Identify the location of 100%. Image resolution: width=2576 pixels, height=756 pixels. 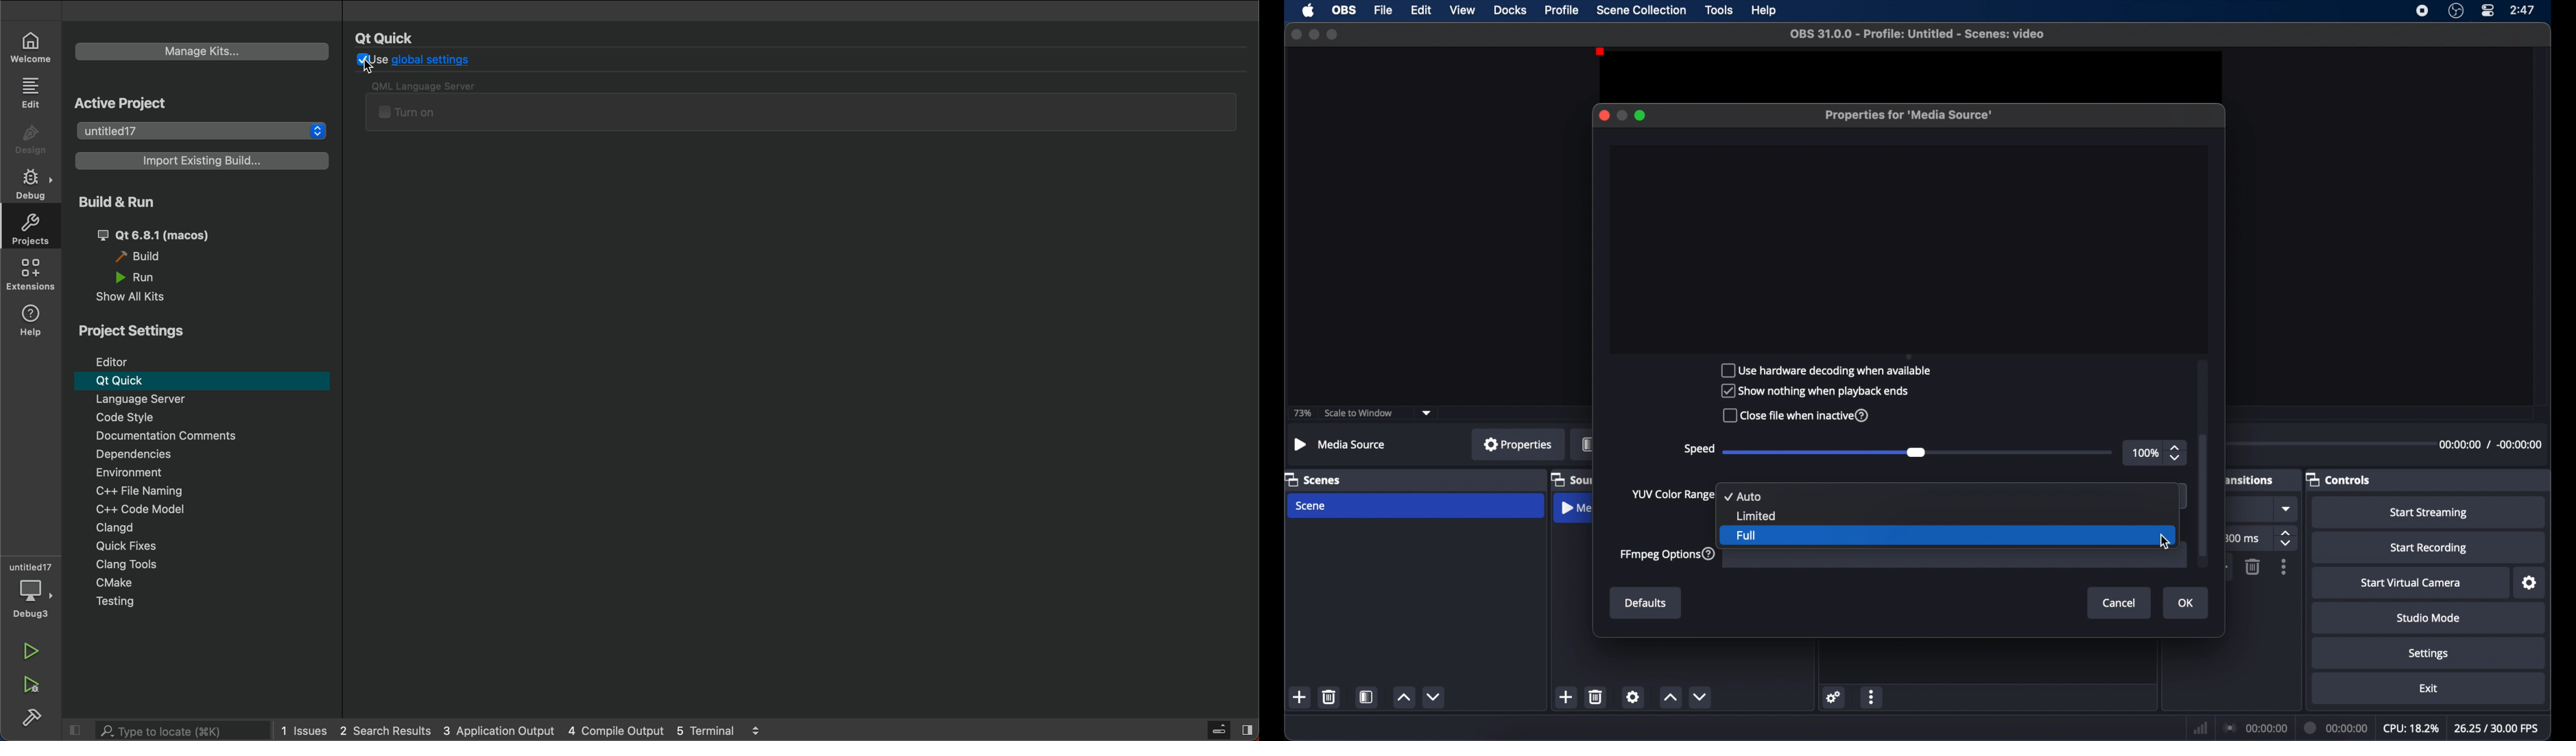
(2145, 454).